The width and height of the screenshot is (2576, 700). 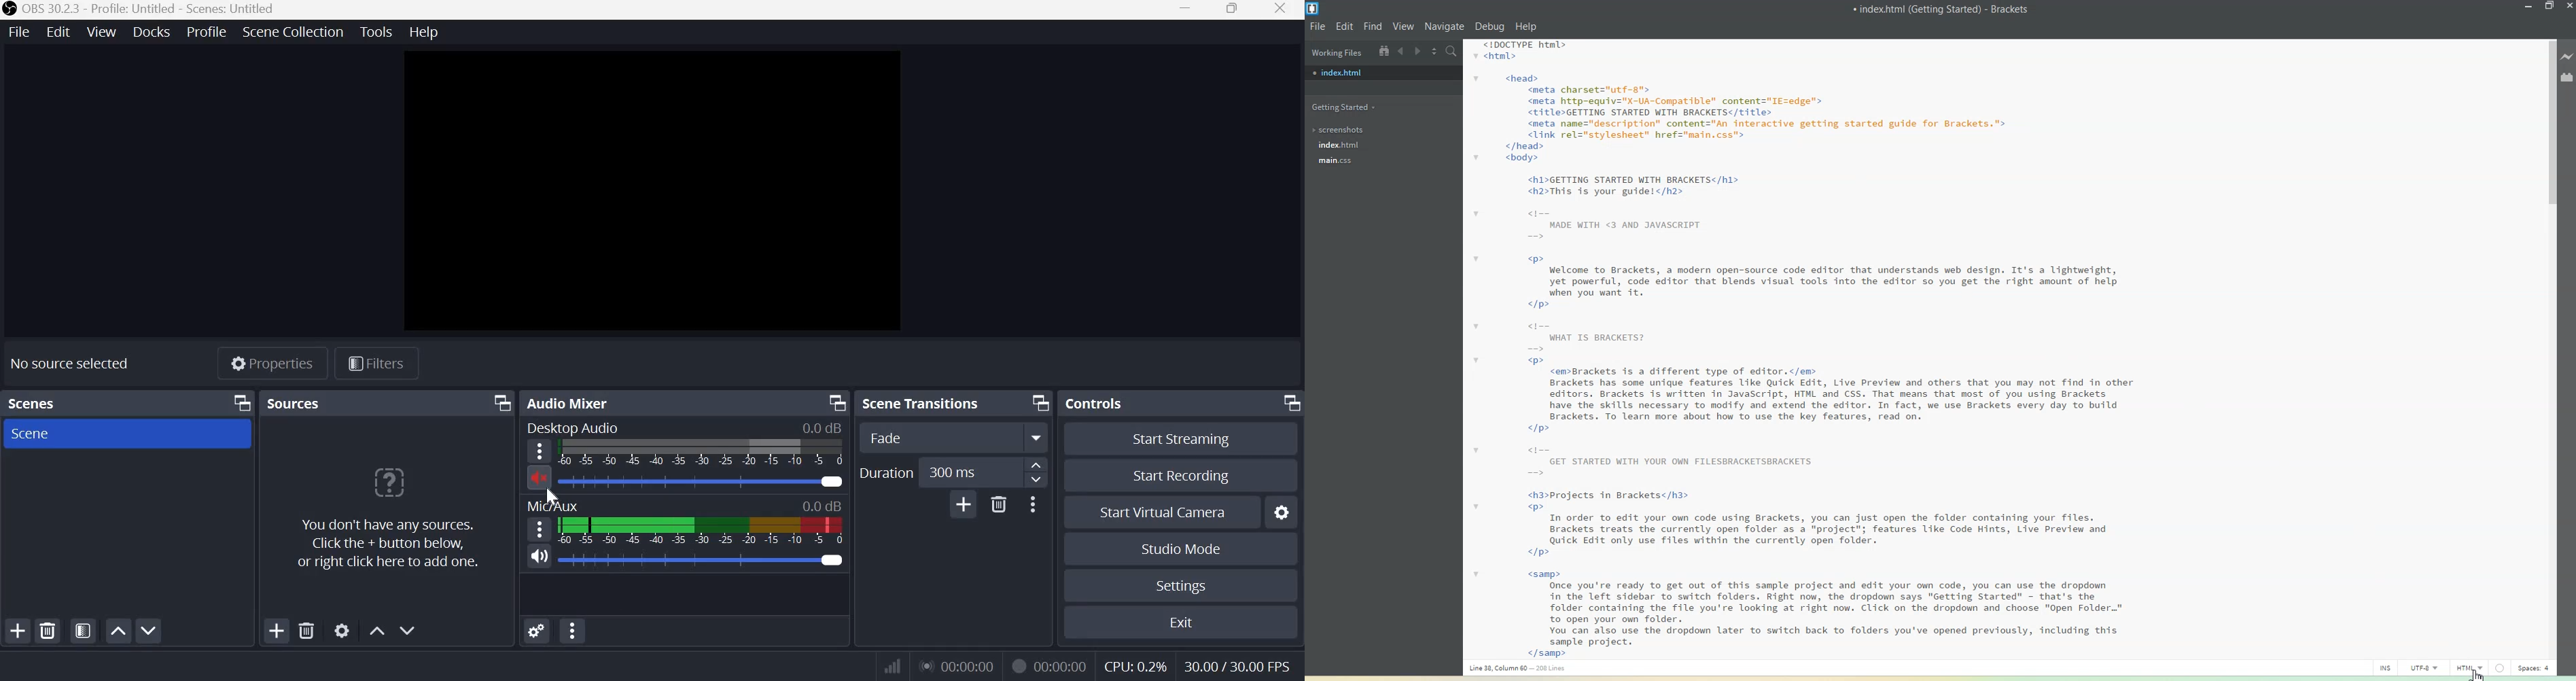 I want to click on Audio Mixer, so click(x=571, y=402).